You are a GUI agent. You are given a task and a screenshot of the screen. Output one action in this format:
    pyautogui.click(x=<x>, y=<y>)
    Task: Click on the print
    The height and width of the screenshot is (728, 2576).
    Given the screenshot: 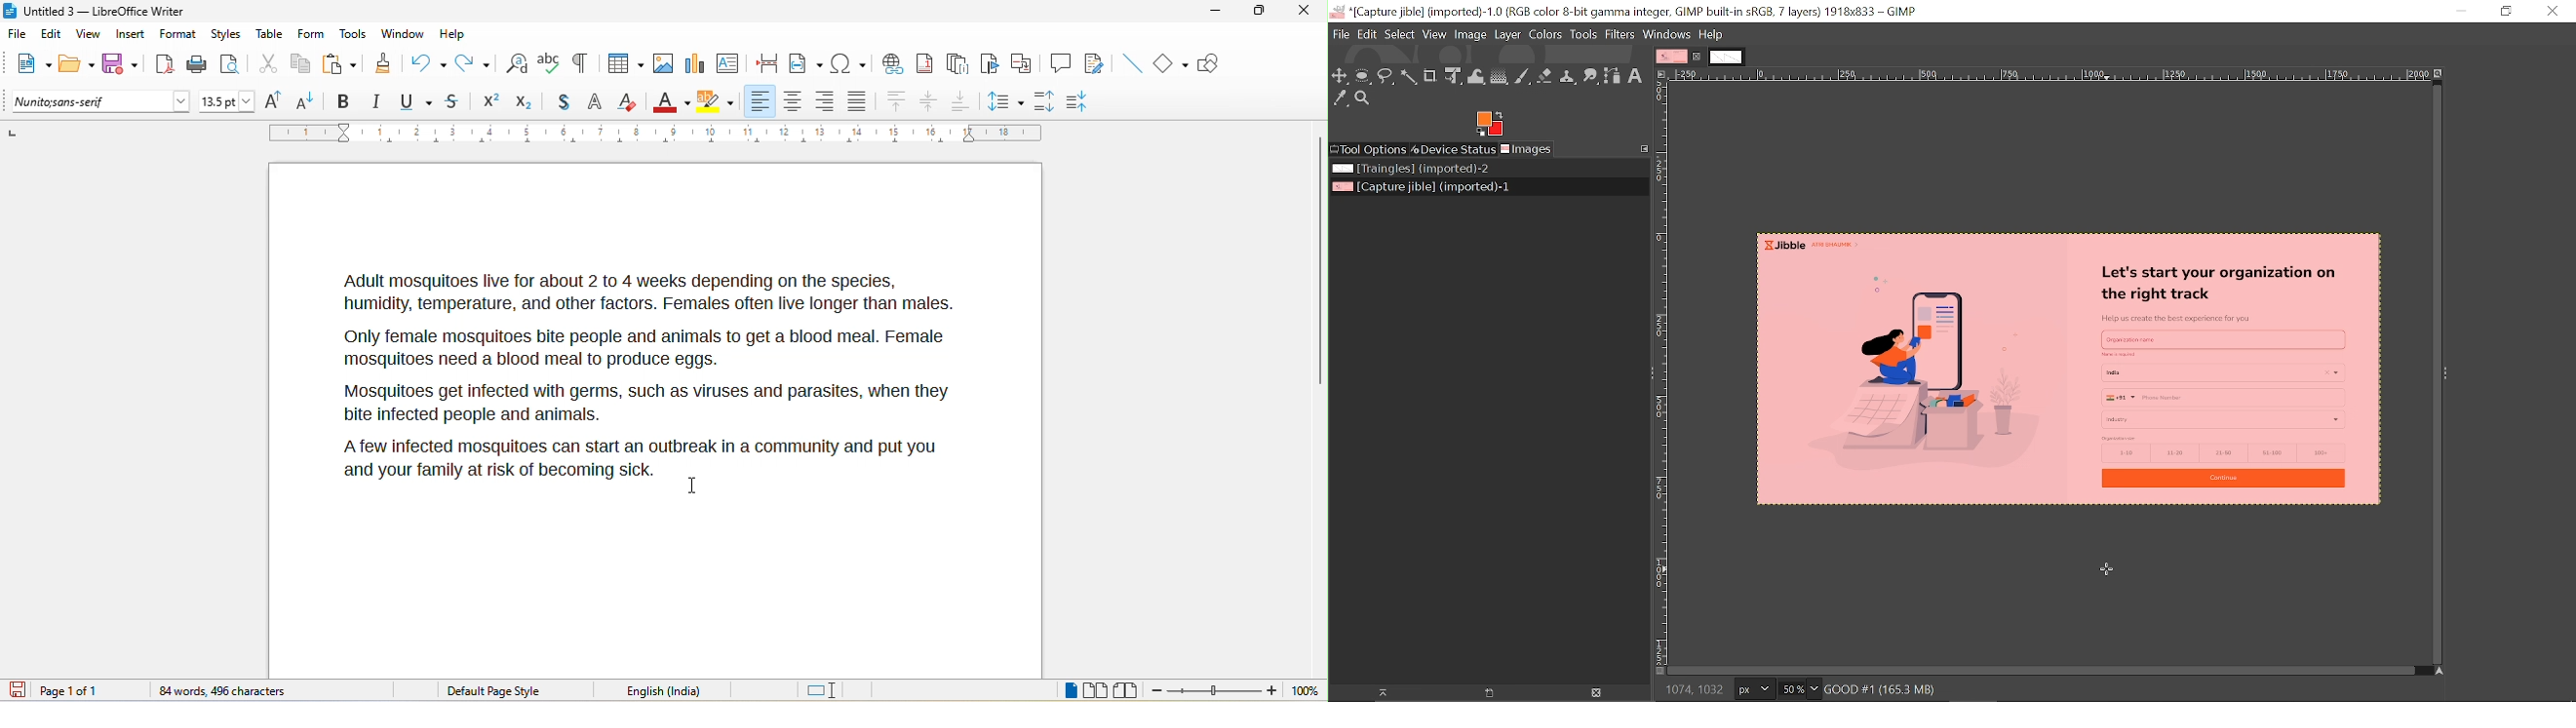 What is the action you would take?
    pyautogui.click(x=197, y=65)
    